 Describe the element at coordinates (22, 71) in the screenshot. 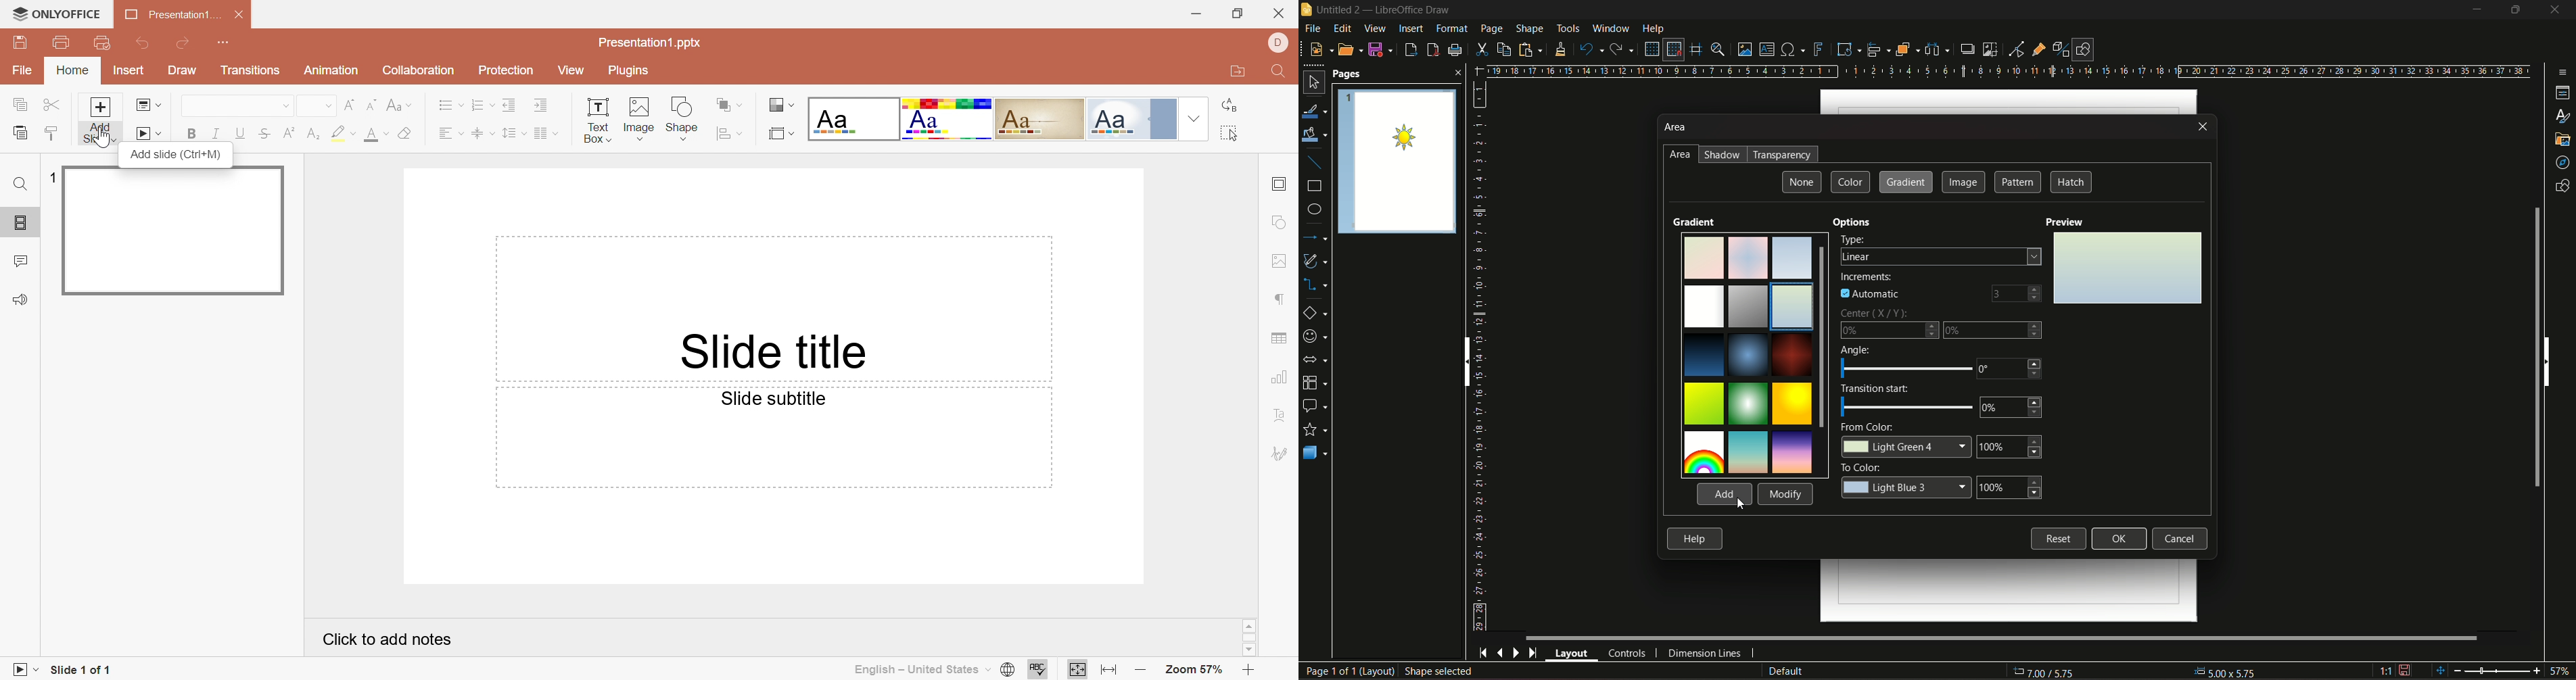

I see `File` at that location.